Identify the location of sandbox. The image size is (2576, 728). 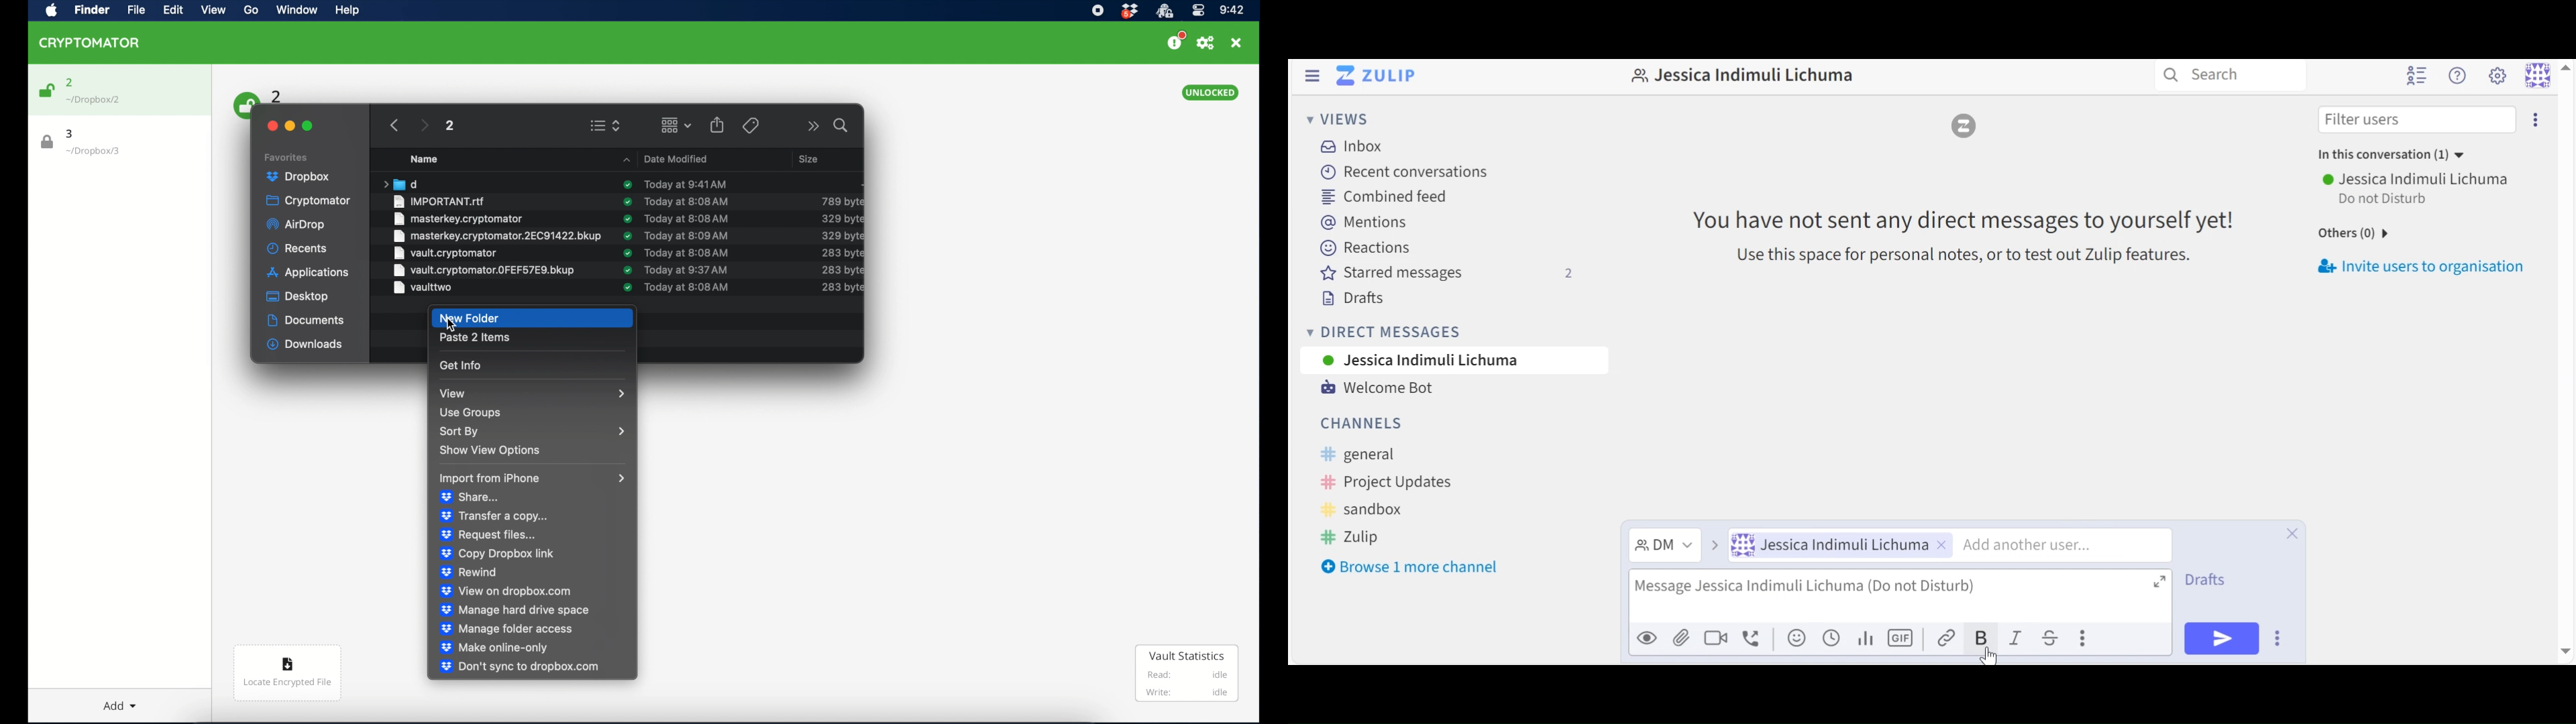
(1367, 509).